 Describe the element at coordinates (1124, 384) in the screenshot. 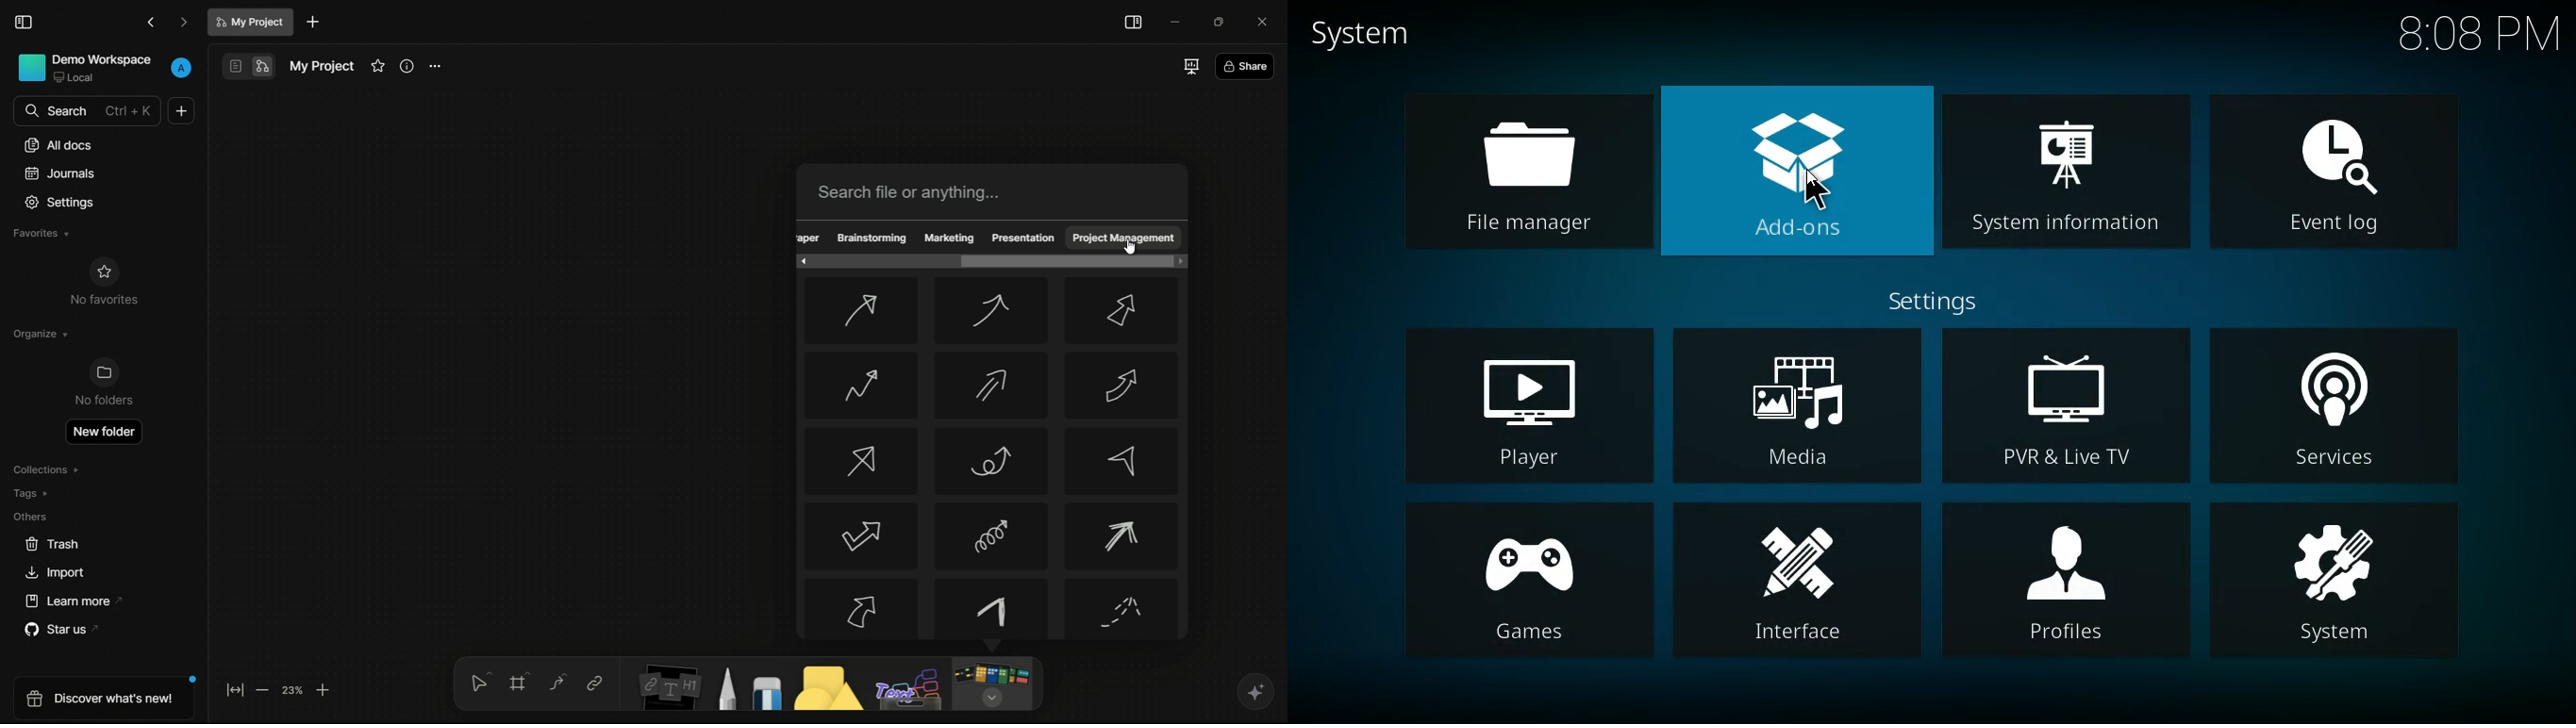

I see `arrow-6` at that location.